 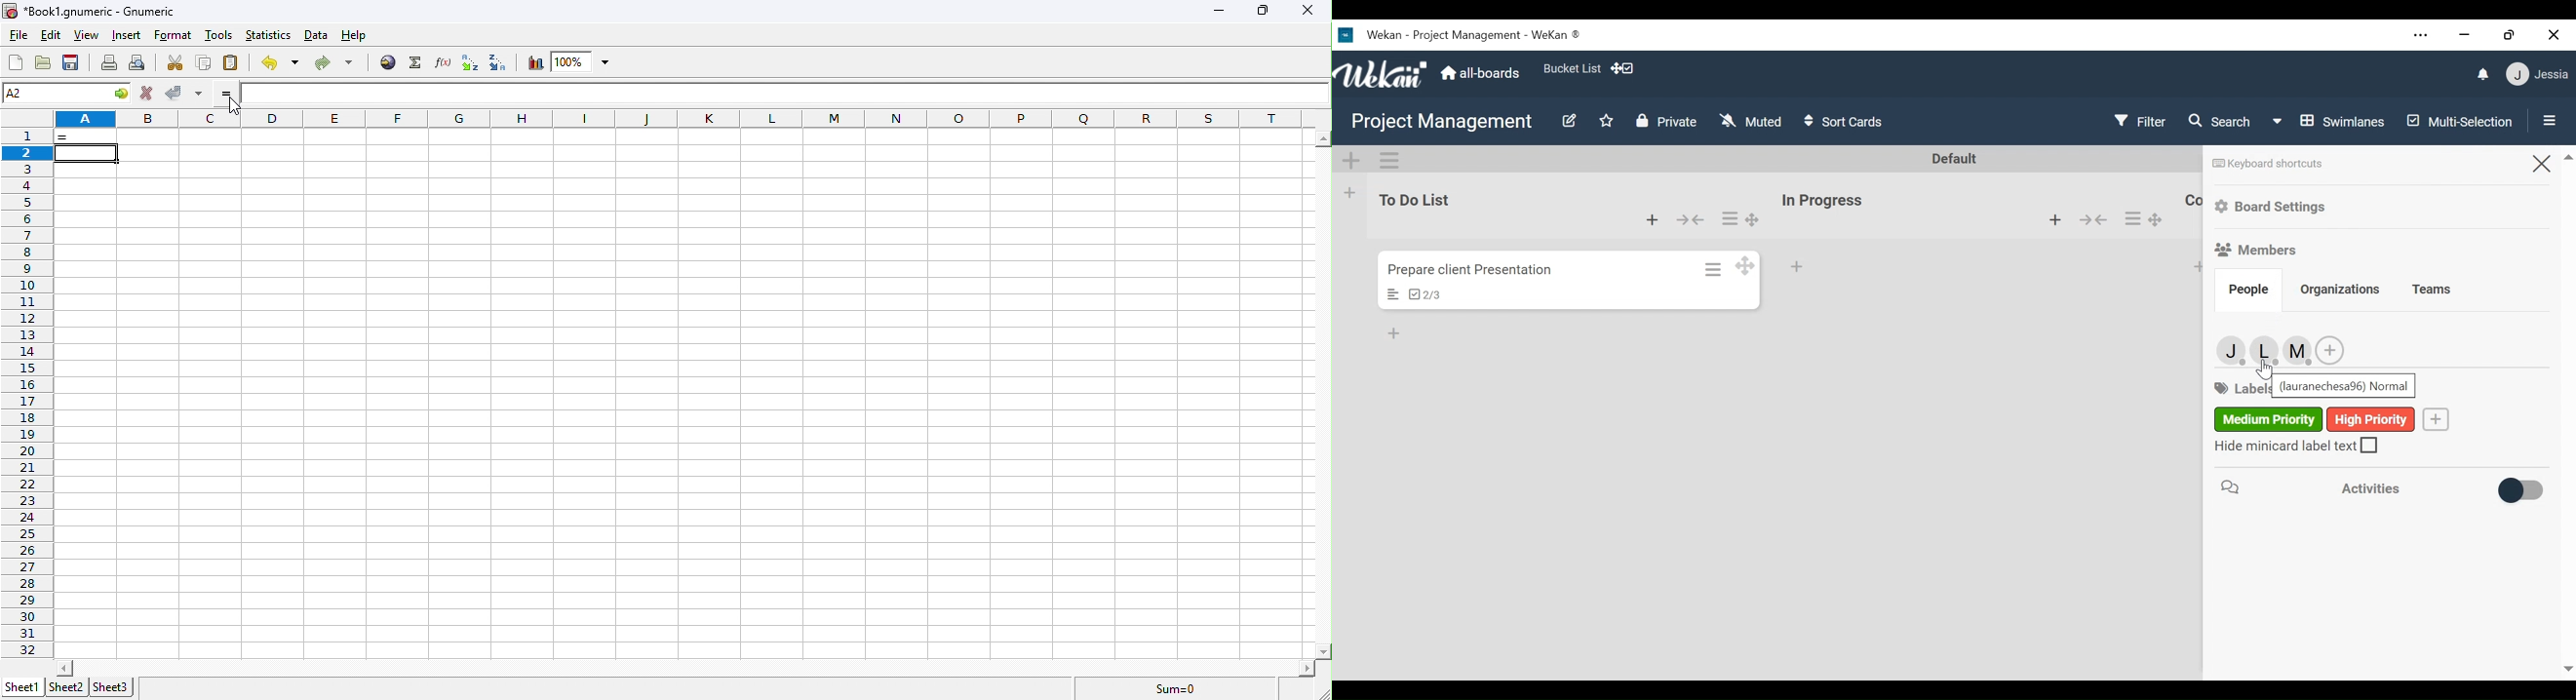 What do you see at coordinates (1605, 121) in the screenshot?
I see `Favorites` at bounding box center [1605, 121].